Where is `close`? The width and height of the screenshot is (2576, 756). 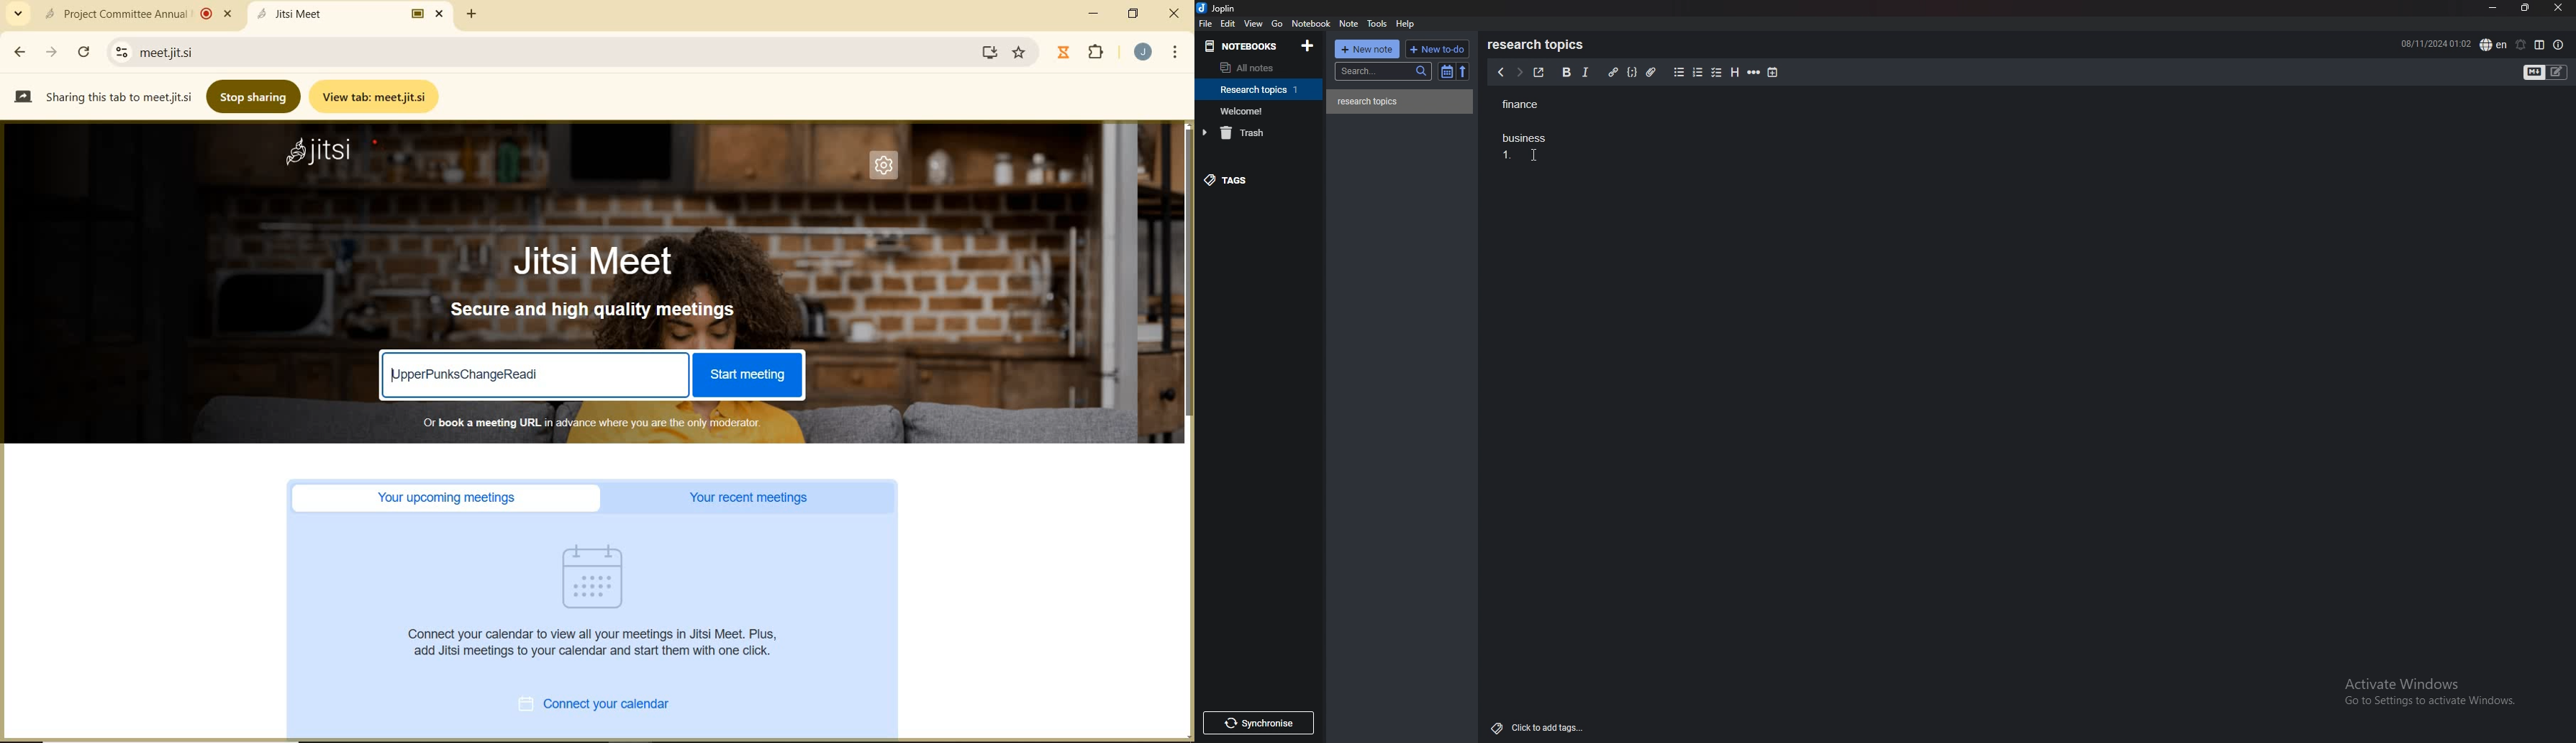
close is located at coordinates (2558, 9).